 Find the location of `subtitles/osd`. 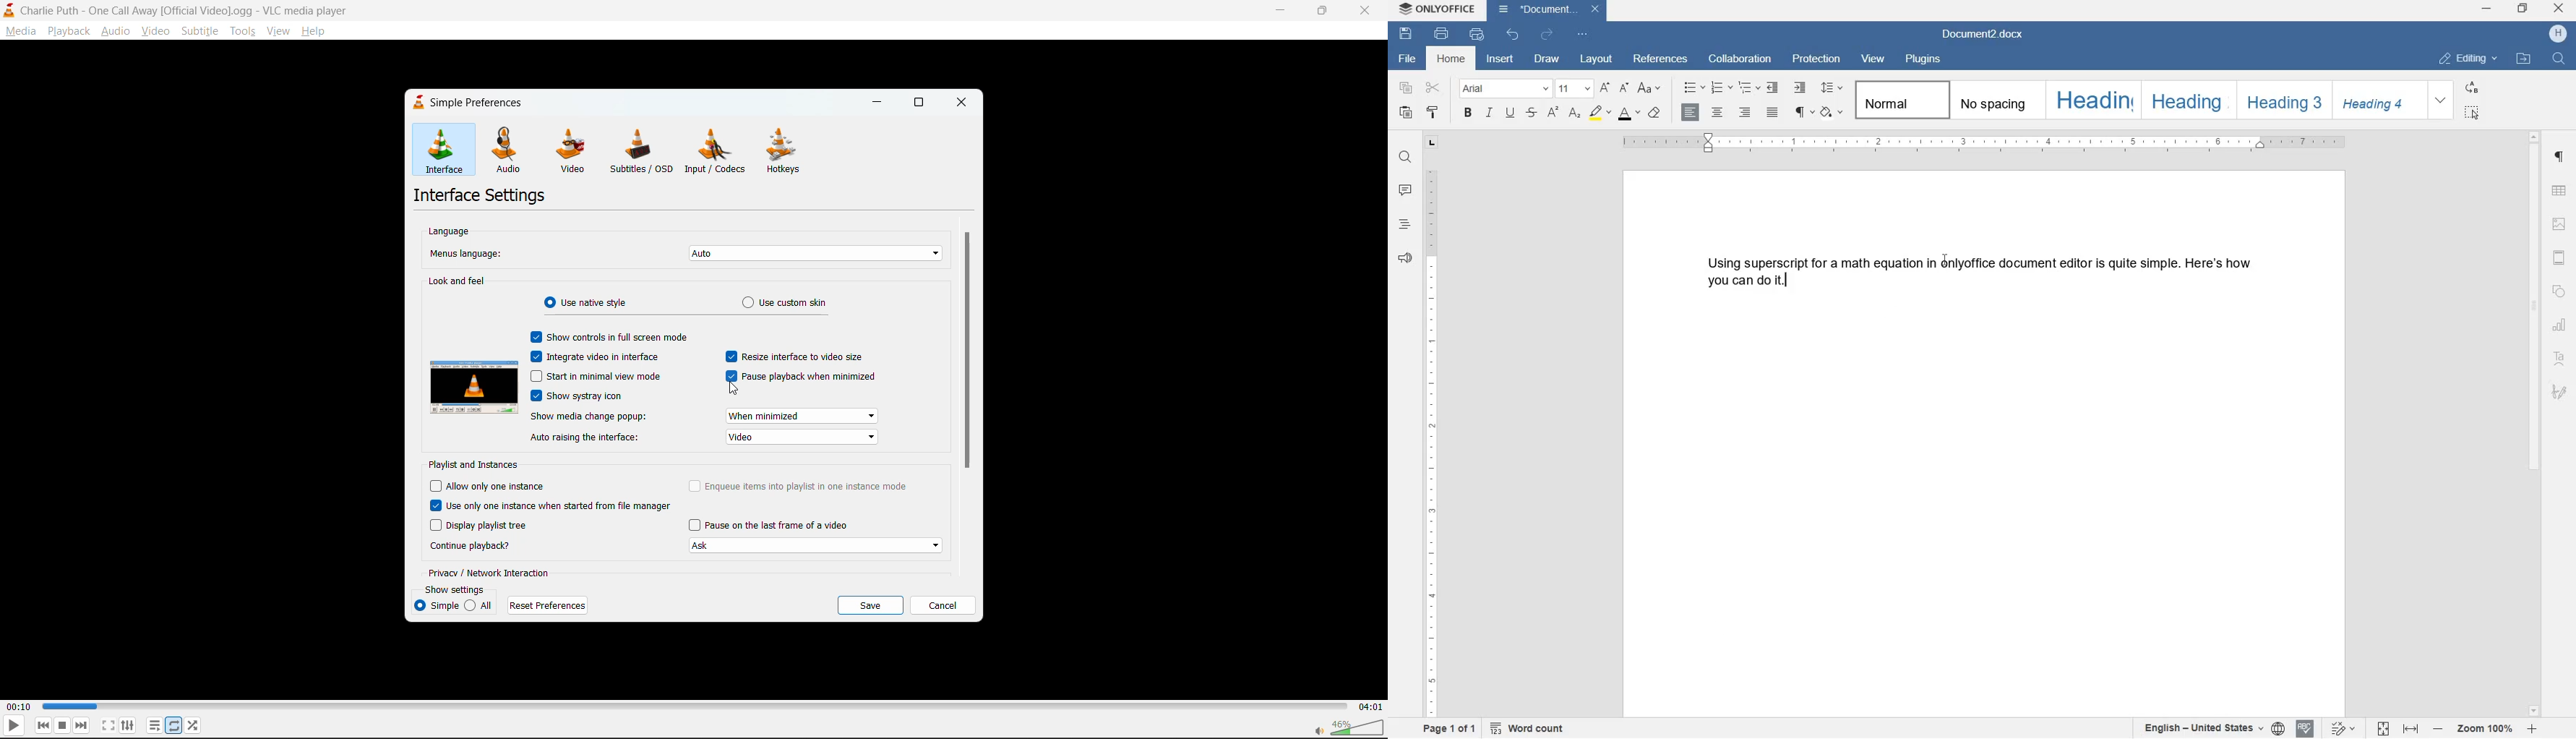

subtitles/osd is located at coordinates (643, 151).